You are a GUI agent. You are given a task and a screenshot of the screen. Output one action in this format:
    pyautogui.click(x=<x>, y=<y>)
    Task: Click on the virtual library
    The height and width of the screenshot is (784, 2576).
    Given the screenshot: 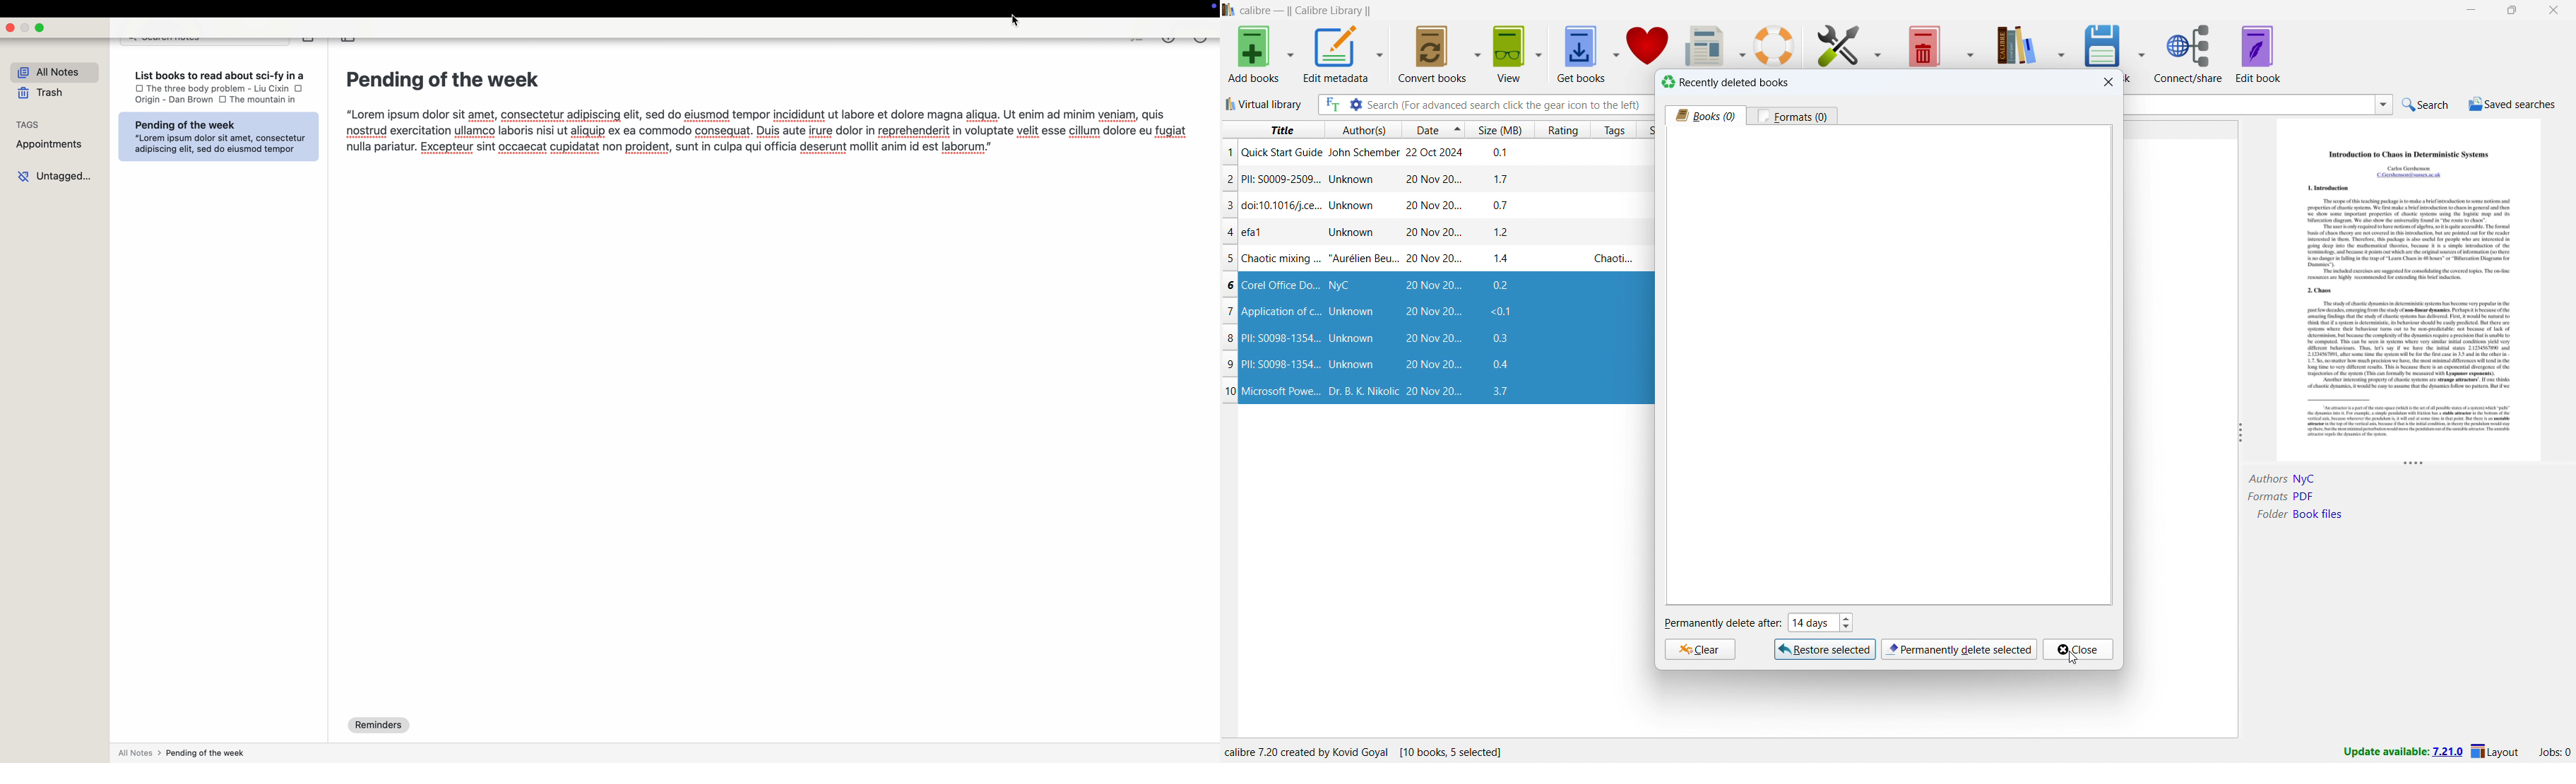 What is the action you would take?
    pyautogui.click(x=1263, y=103)
    